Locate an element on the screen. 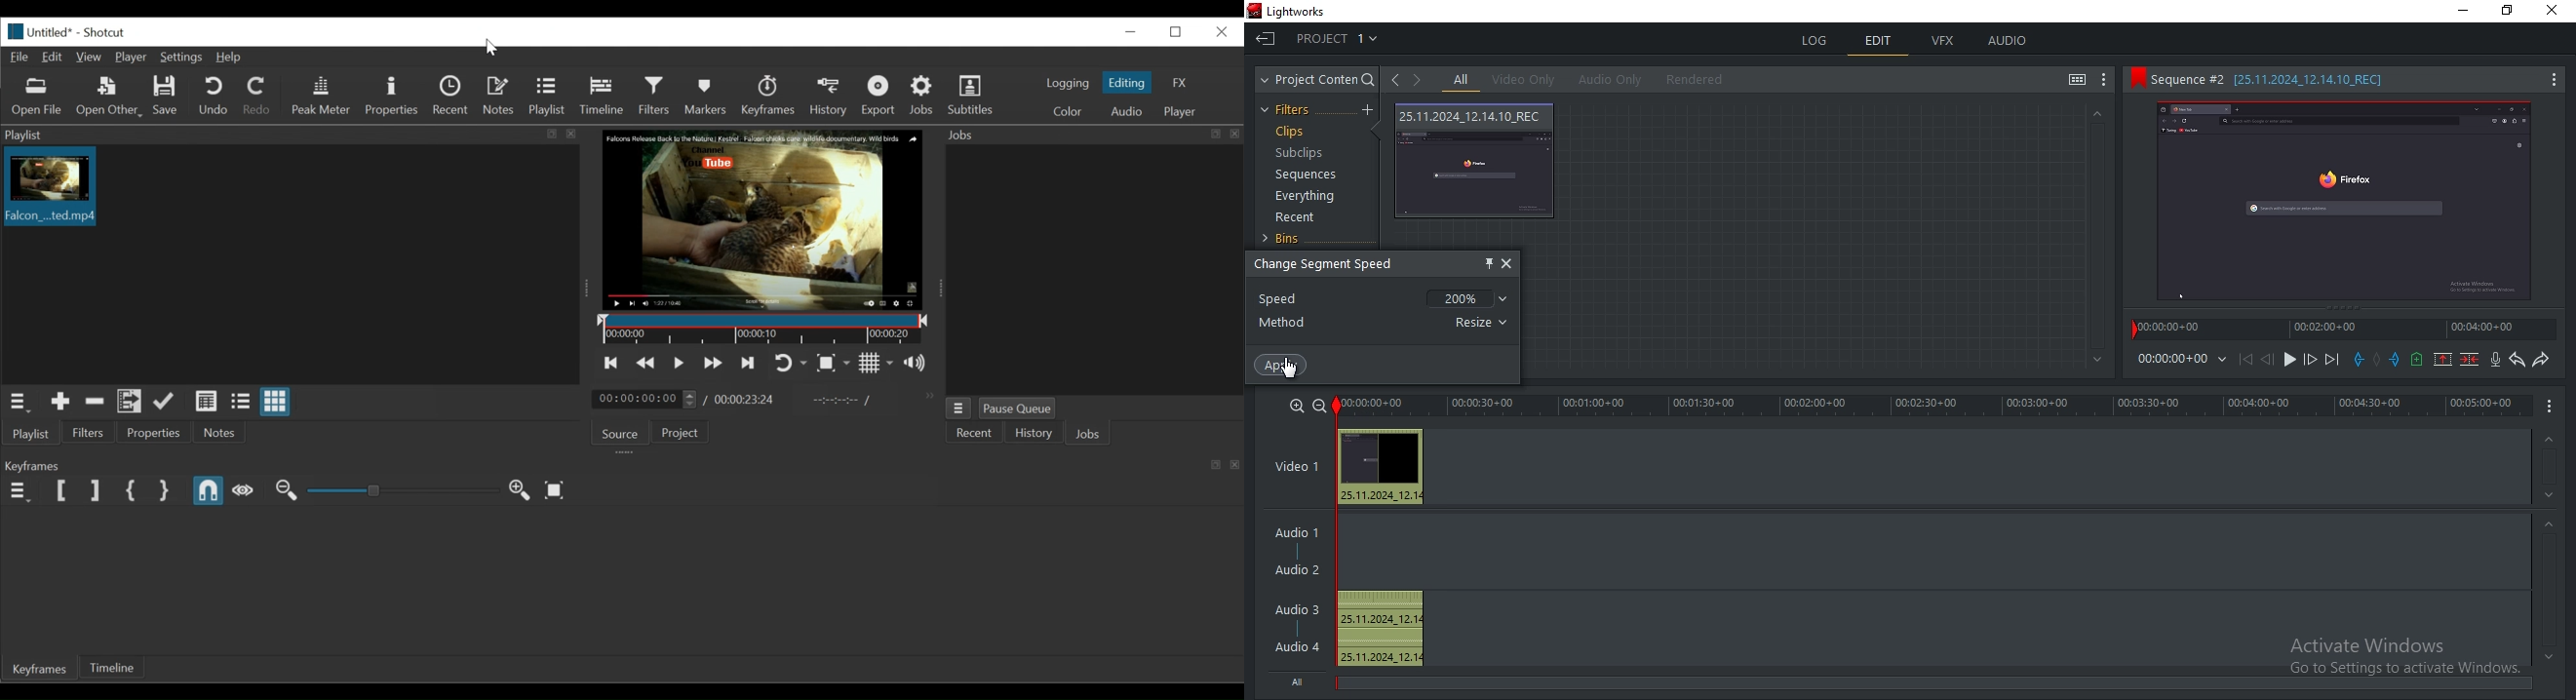 The width and height of the screenshot is (2576, 700). zoom in is located at coordinates (1295, 406).